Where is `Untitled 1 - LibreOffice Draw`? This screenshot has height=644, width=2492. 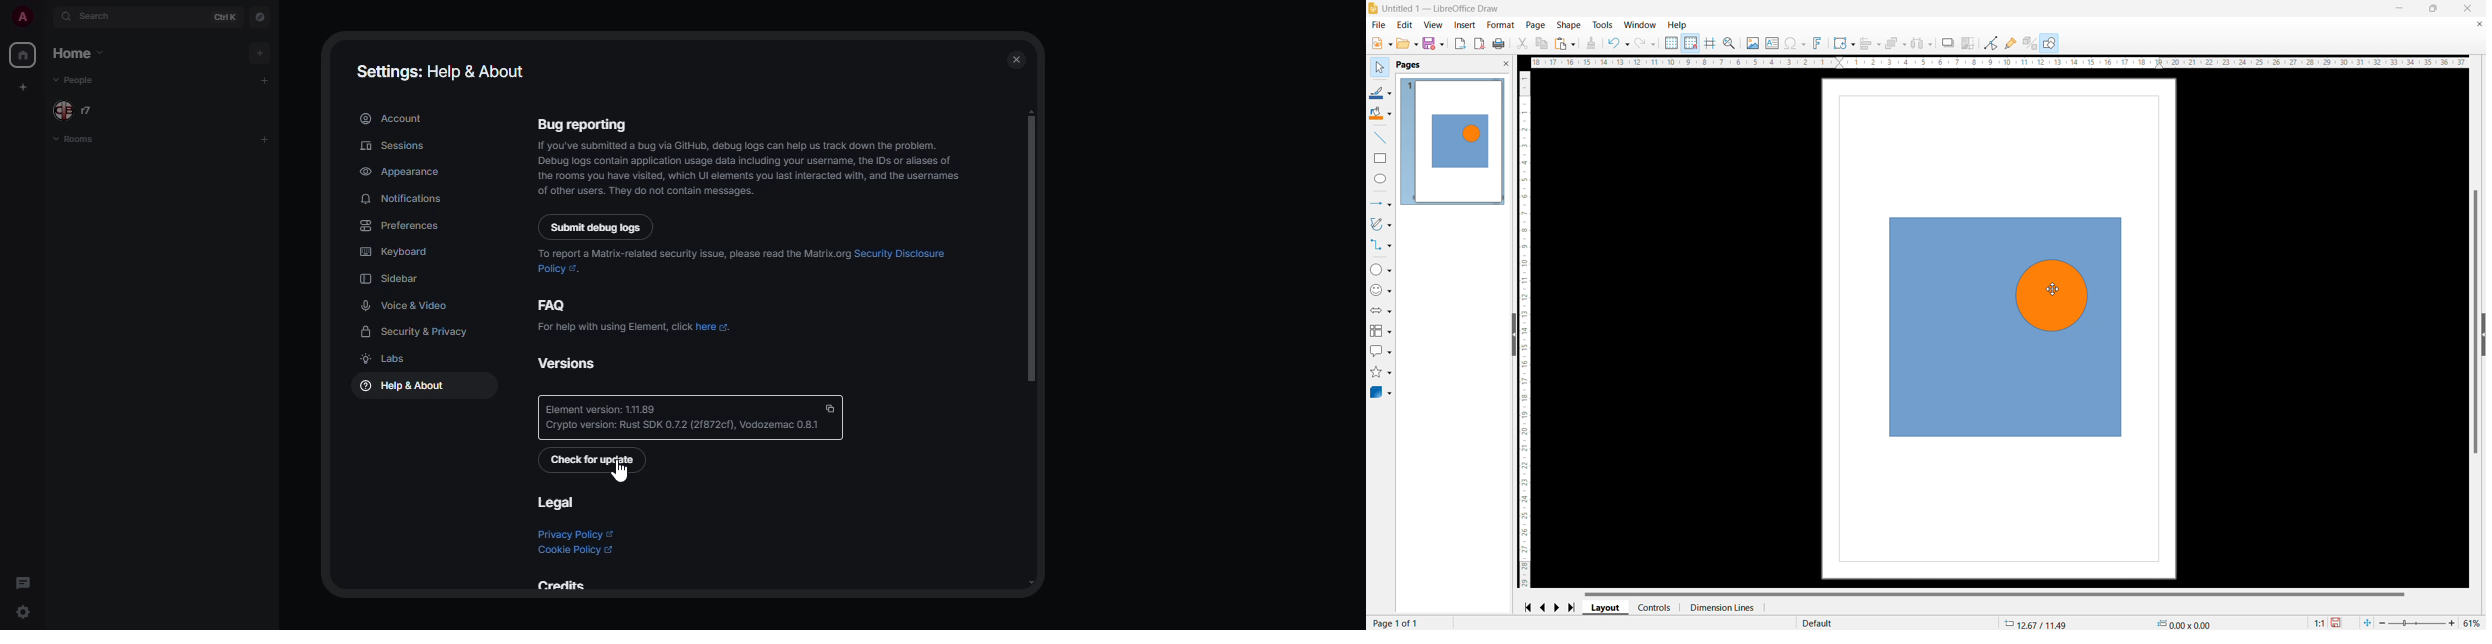 Untitled 1 - LibreOffice Draw is located at coordinates (1441, 8).